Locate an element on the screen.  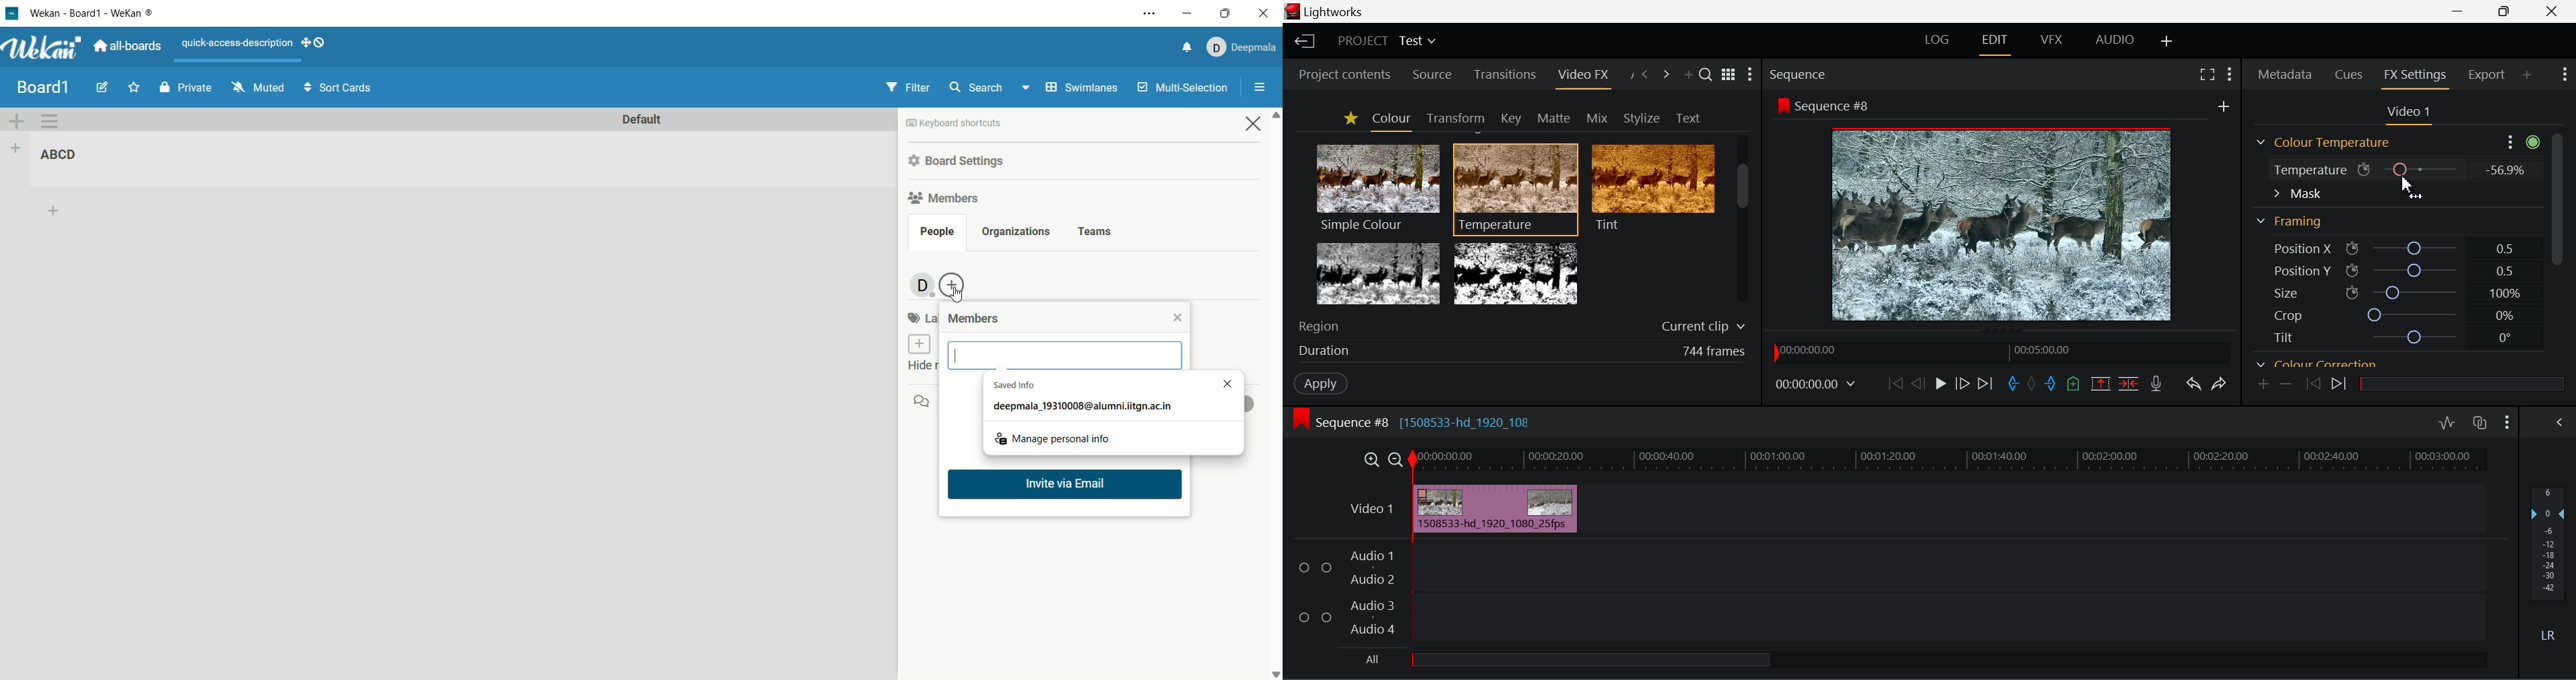
Transitions is located at coordinates (1504, 75).